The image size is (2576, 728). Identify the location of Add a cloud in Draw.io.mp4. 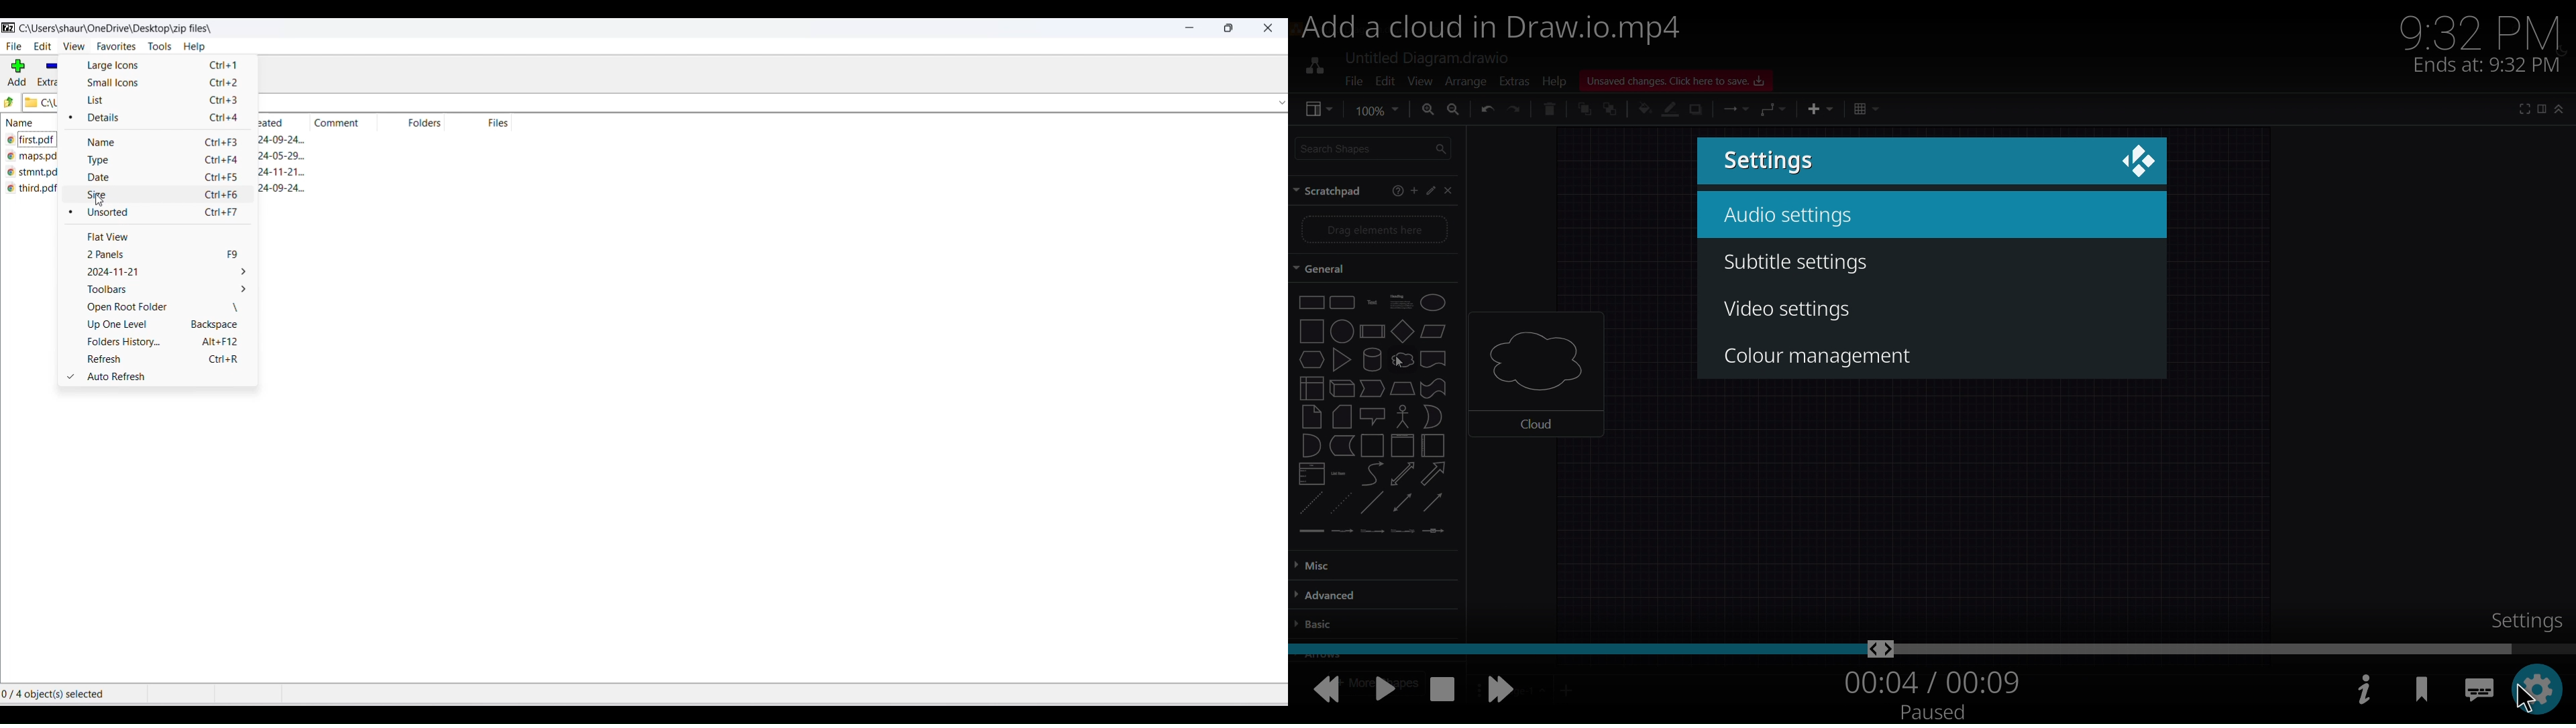
(1505, 31).